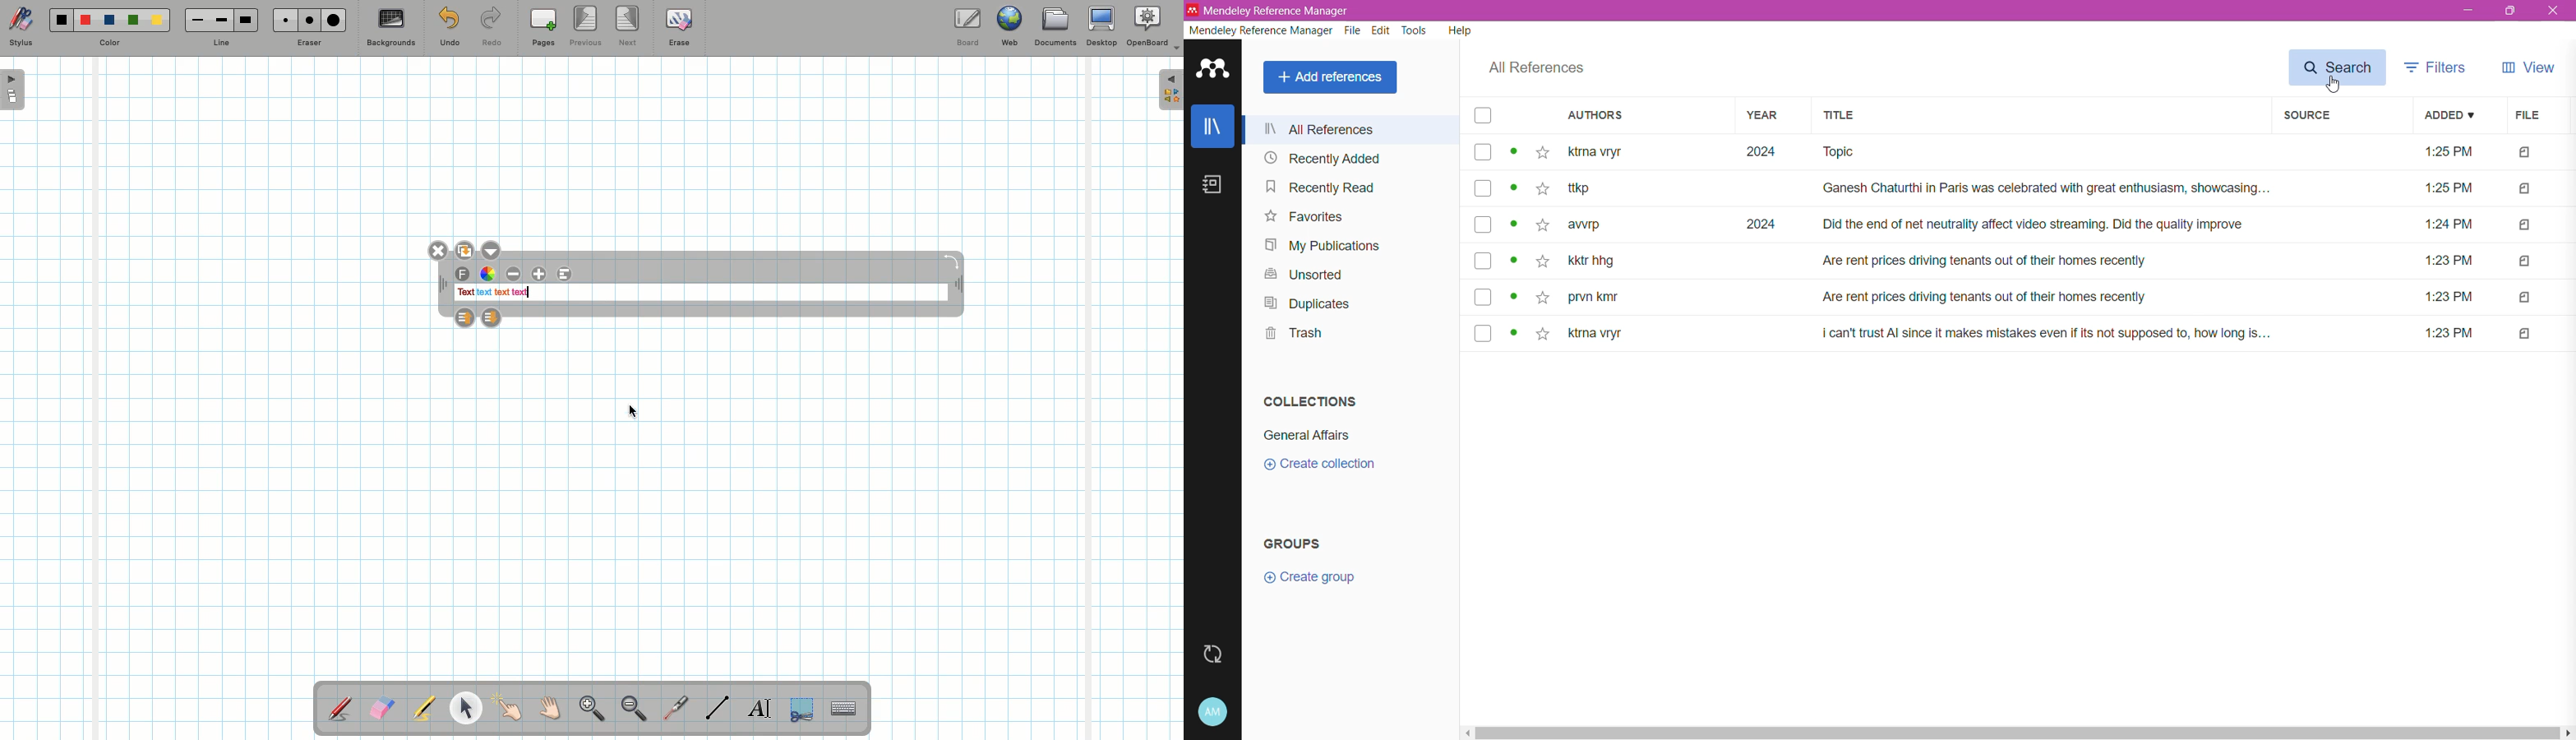  I want to click on Click to view details, so click(1514, 155).